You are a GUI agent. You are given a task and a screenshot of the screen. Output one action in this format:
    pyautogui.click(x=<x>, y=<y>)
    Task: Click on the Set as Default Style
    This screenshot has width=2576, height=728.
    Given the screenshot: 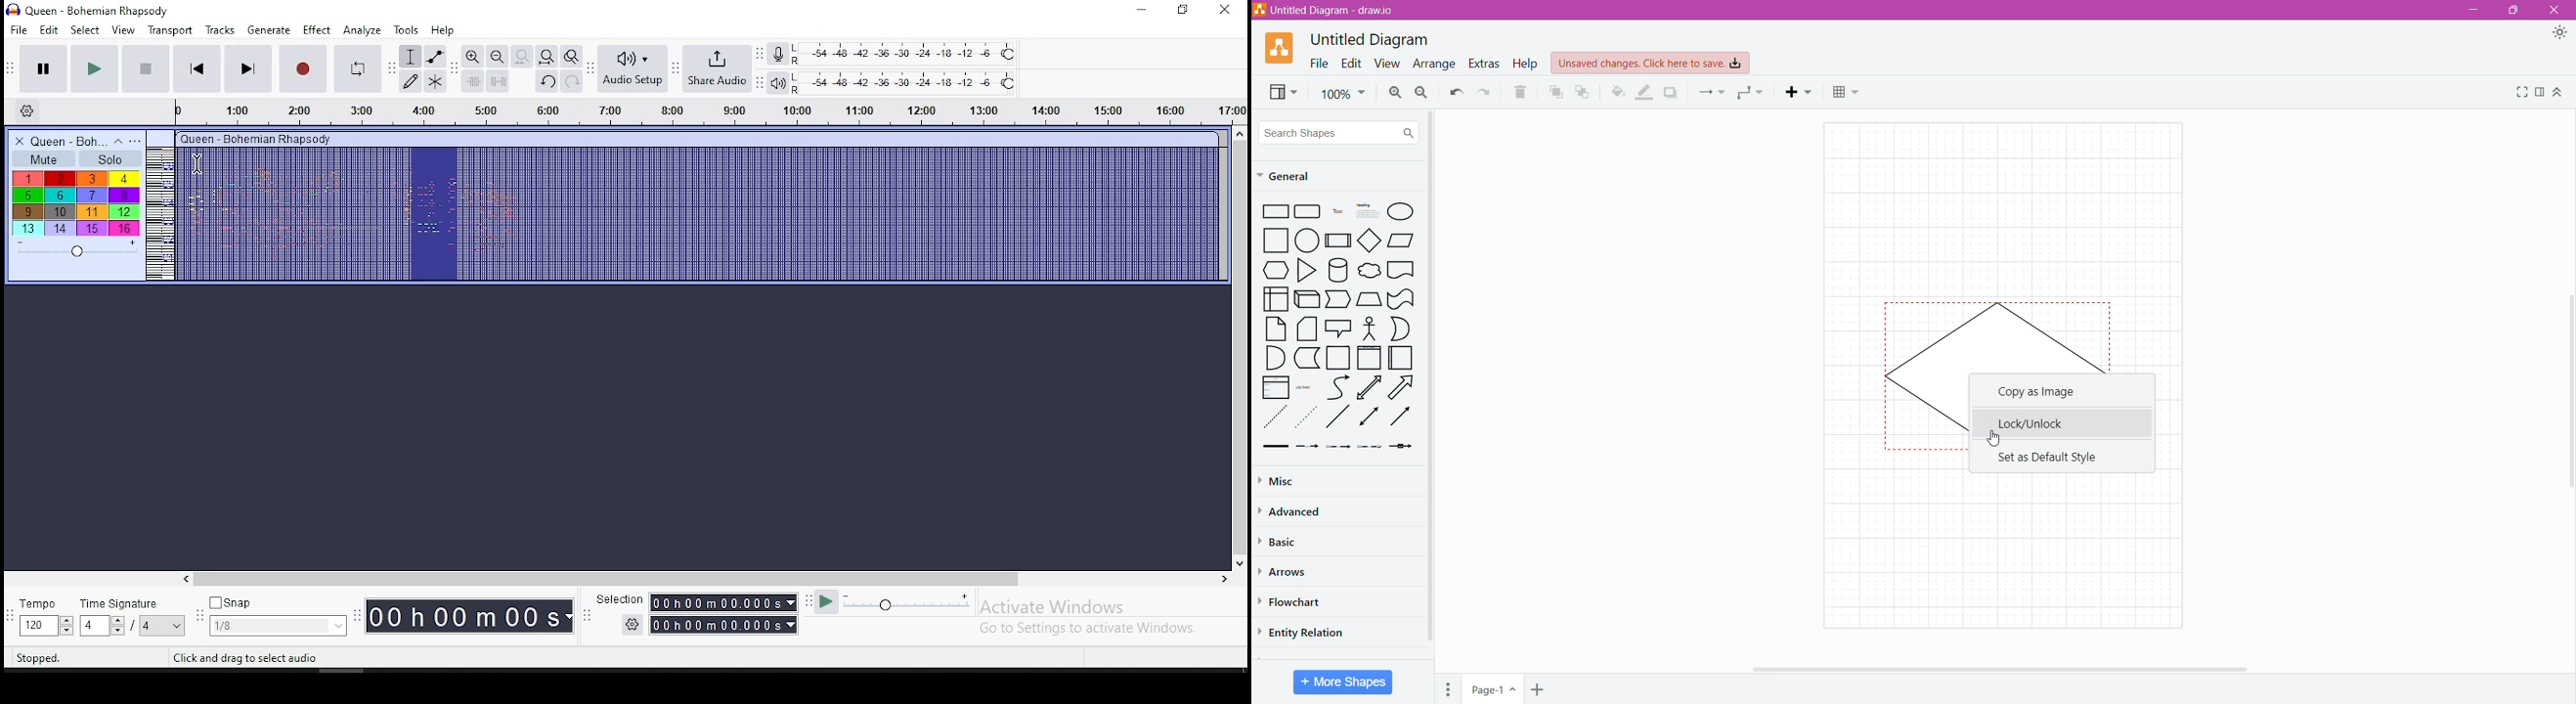 What is the action you would take?
    pyautogui.click(x=2048, y=456)
    